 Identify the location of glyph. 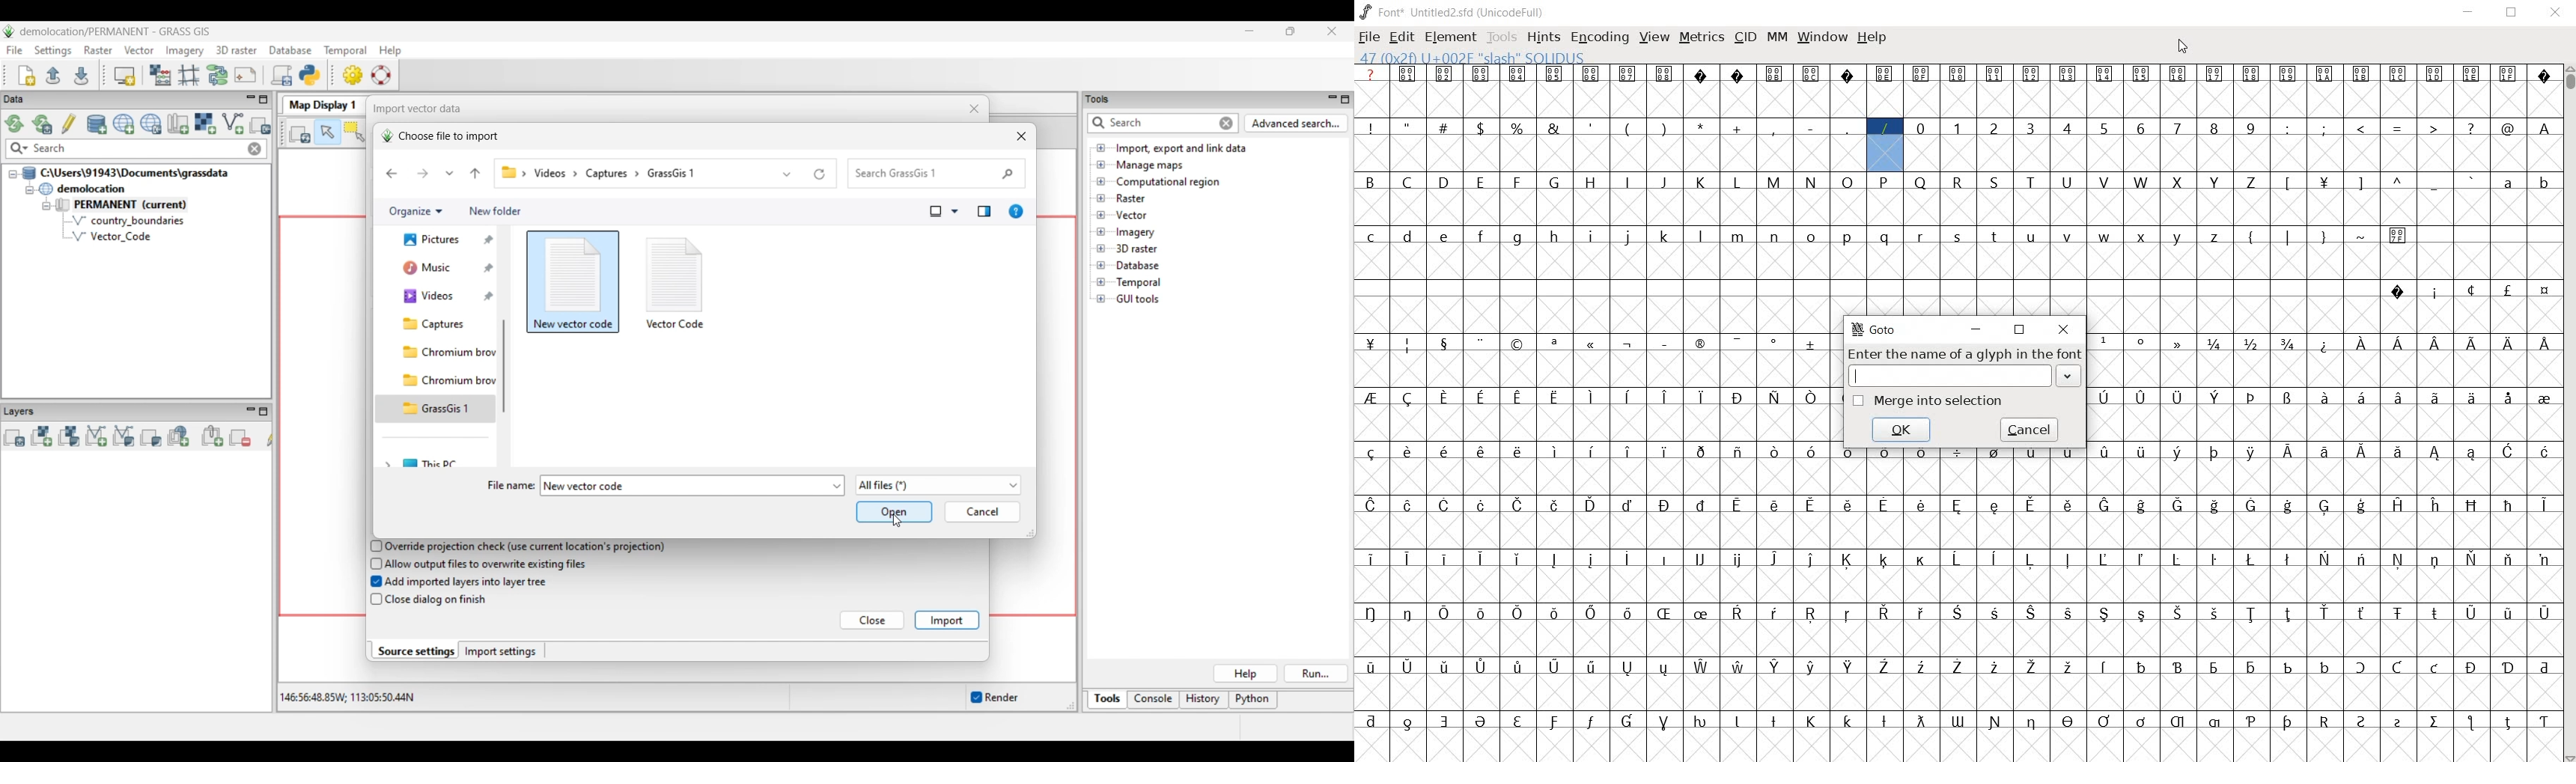
(1997, 238).